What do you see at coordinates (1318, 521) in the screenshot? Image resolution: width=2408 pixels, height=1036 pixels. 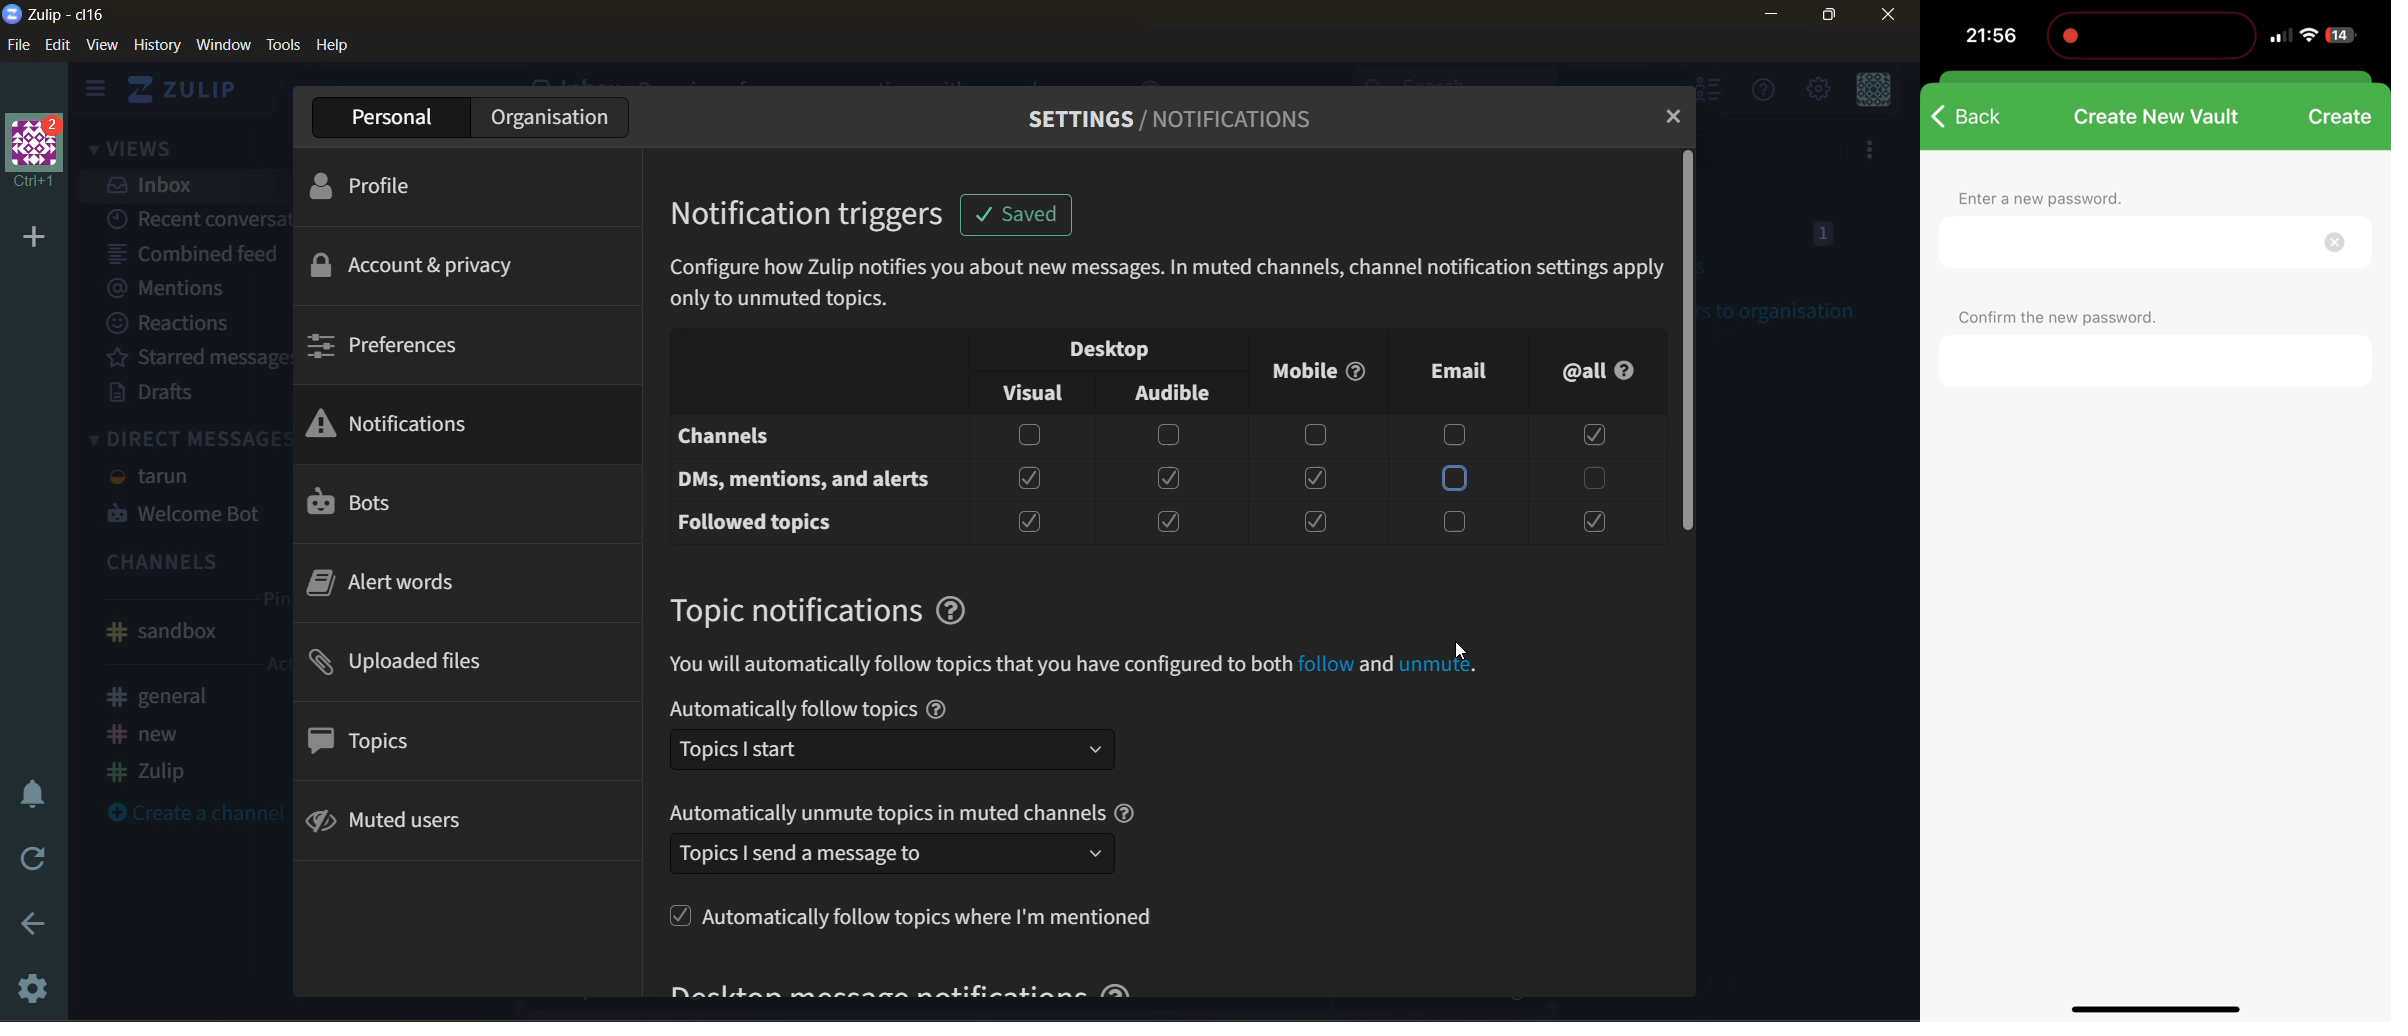 I see `checkbox` at bounding box center [1318, 521].